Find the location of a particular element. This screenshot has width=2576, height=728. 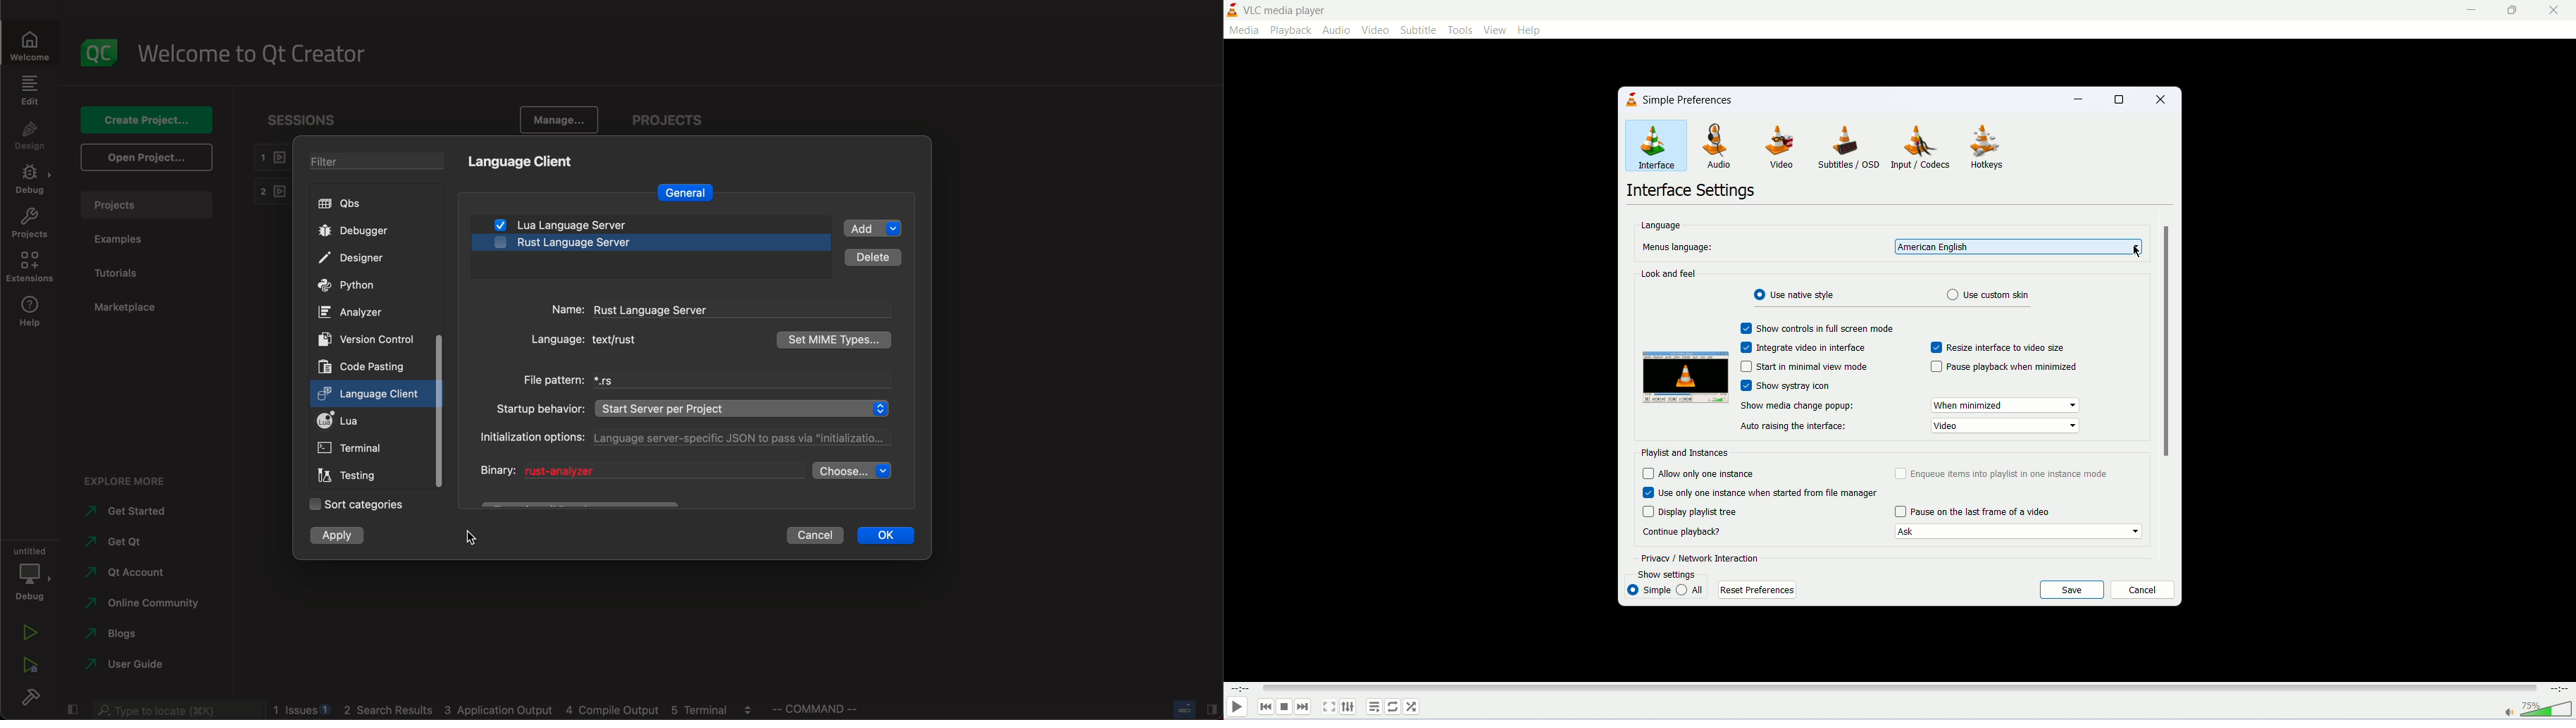

ANALYZER is located at coordinates (358, 312).